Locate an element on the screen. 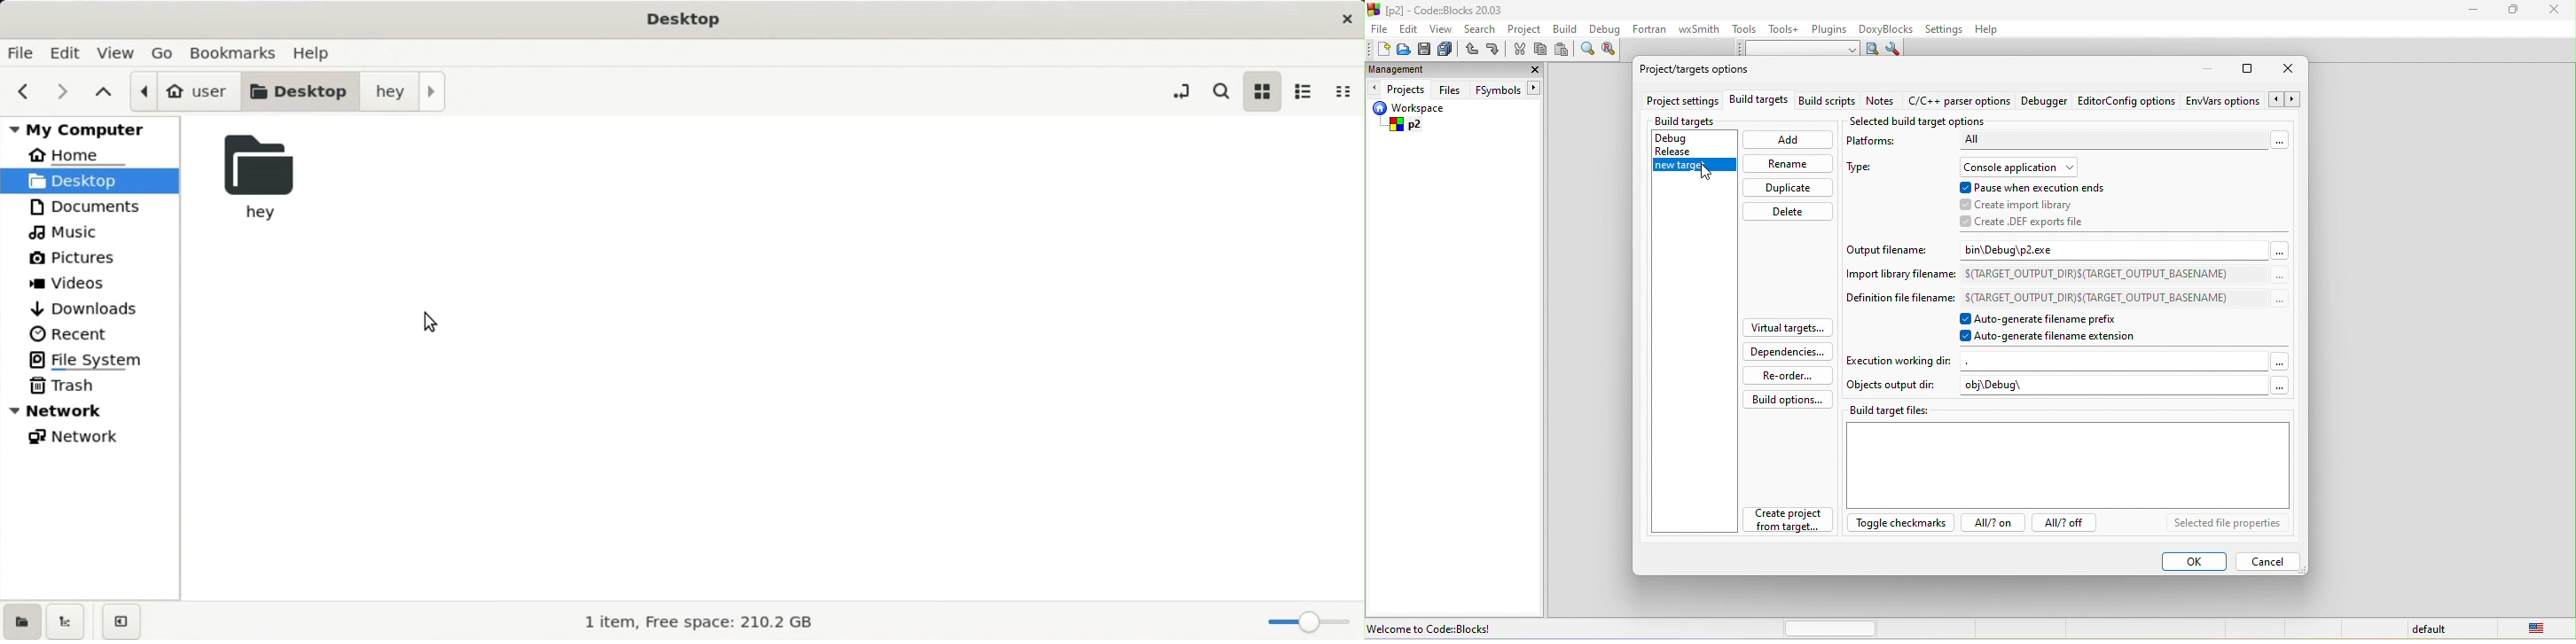 Image resolution: width=2576 pixels, height=644 pixels. run search is located at coordinates (1872, 49).